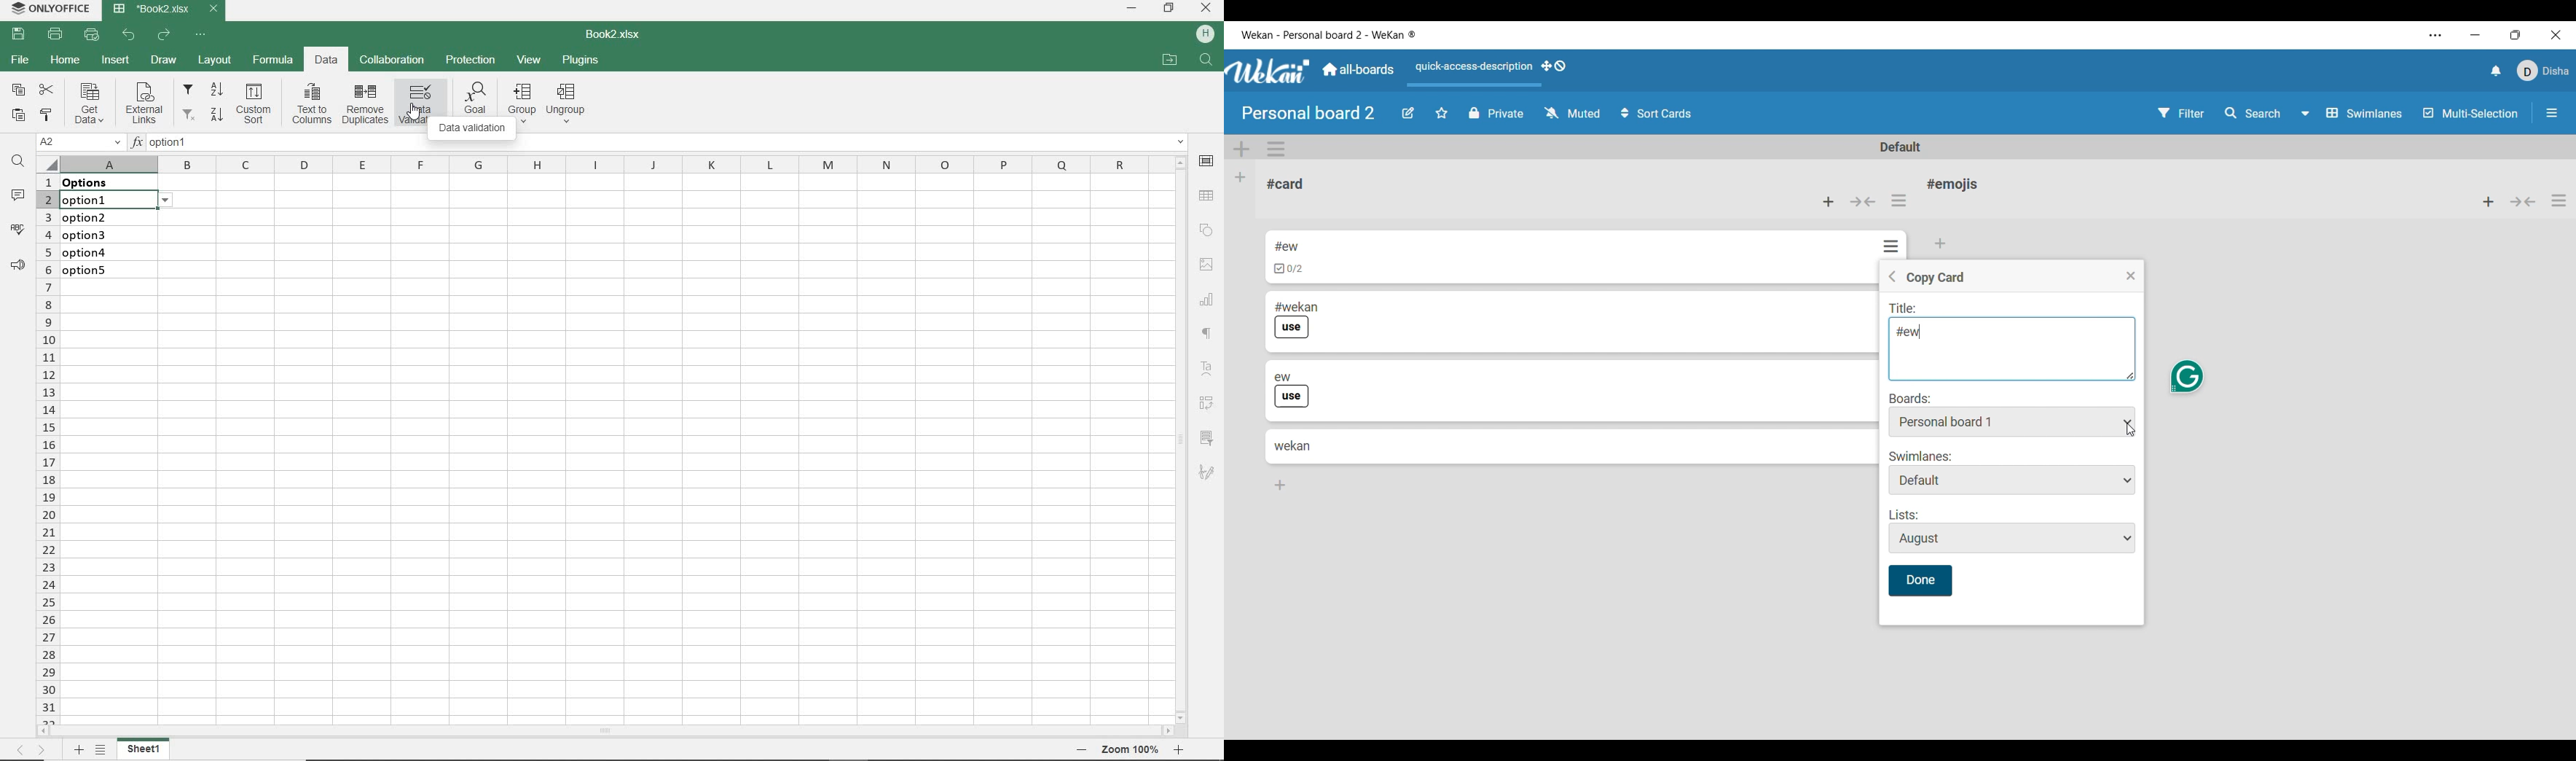  Describe the element at coordinates (1132, 749) in the screenshot. I see `Zoom 100%` at that location.